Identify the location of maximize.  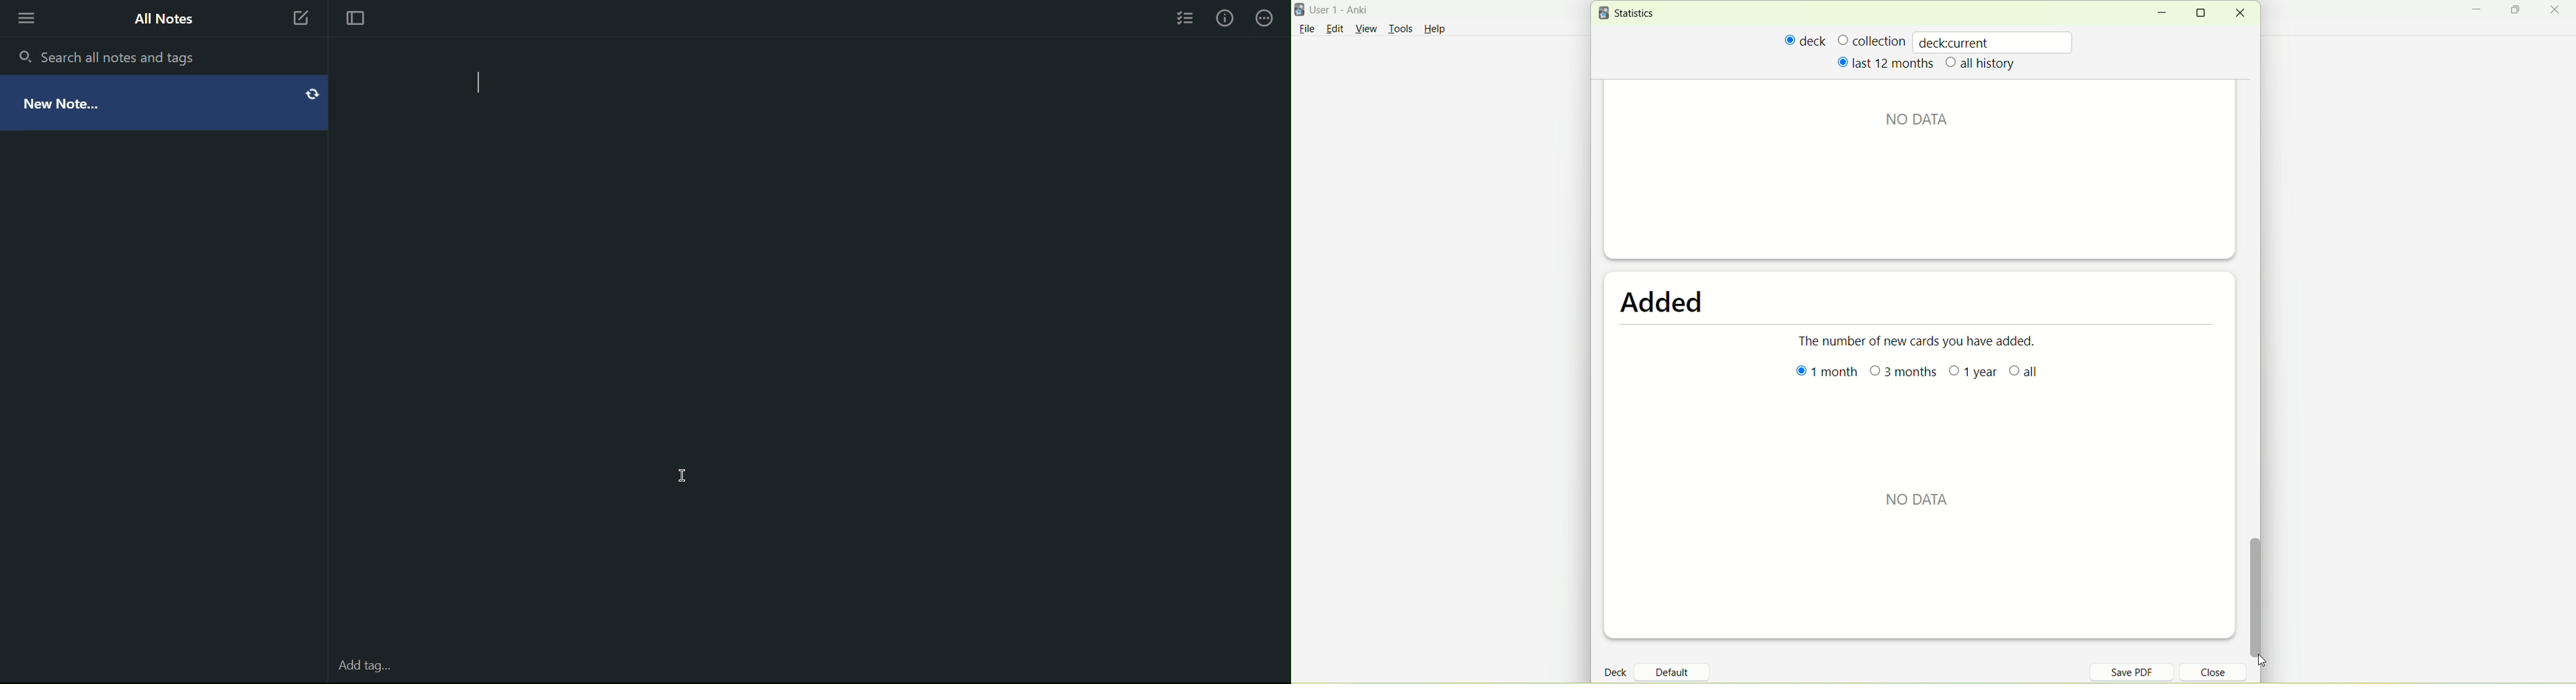
(2206, 13).